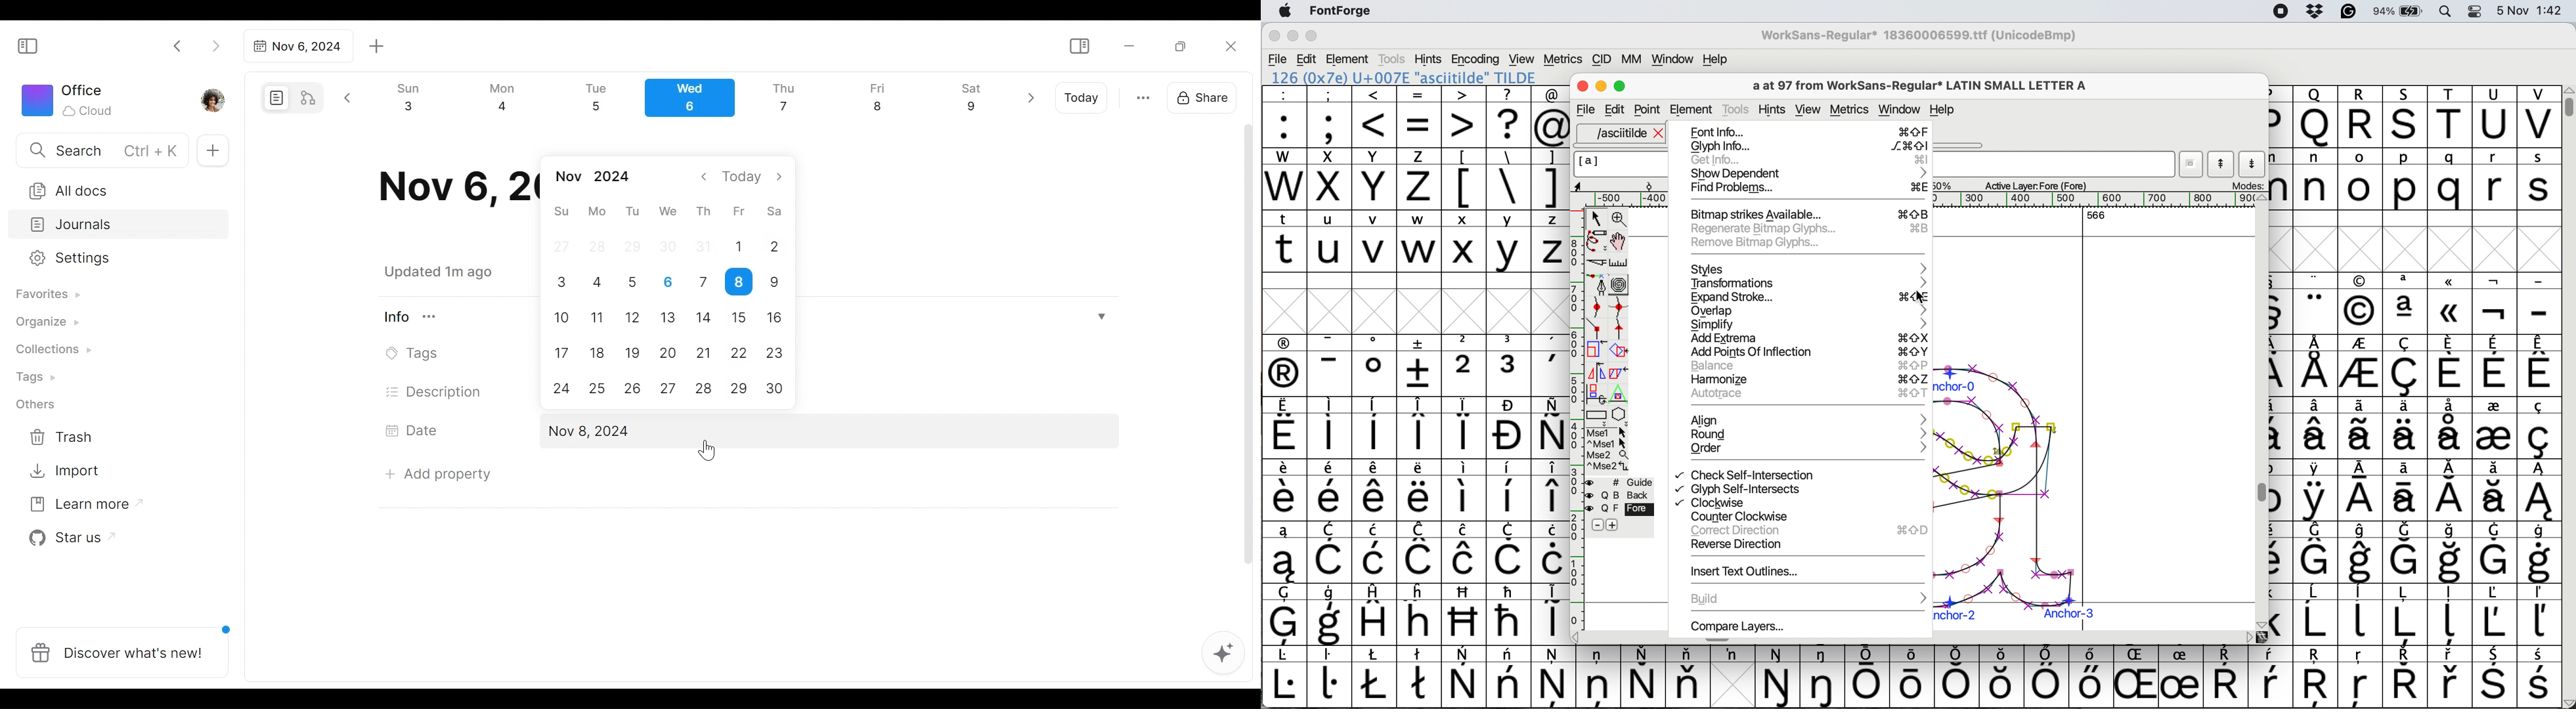 The width and height of the screenshot is (2576, 728). What do you see at coordinates (2541, 365) in the screenshot?
I see `symbol` at bounding box center [2541, 365].